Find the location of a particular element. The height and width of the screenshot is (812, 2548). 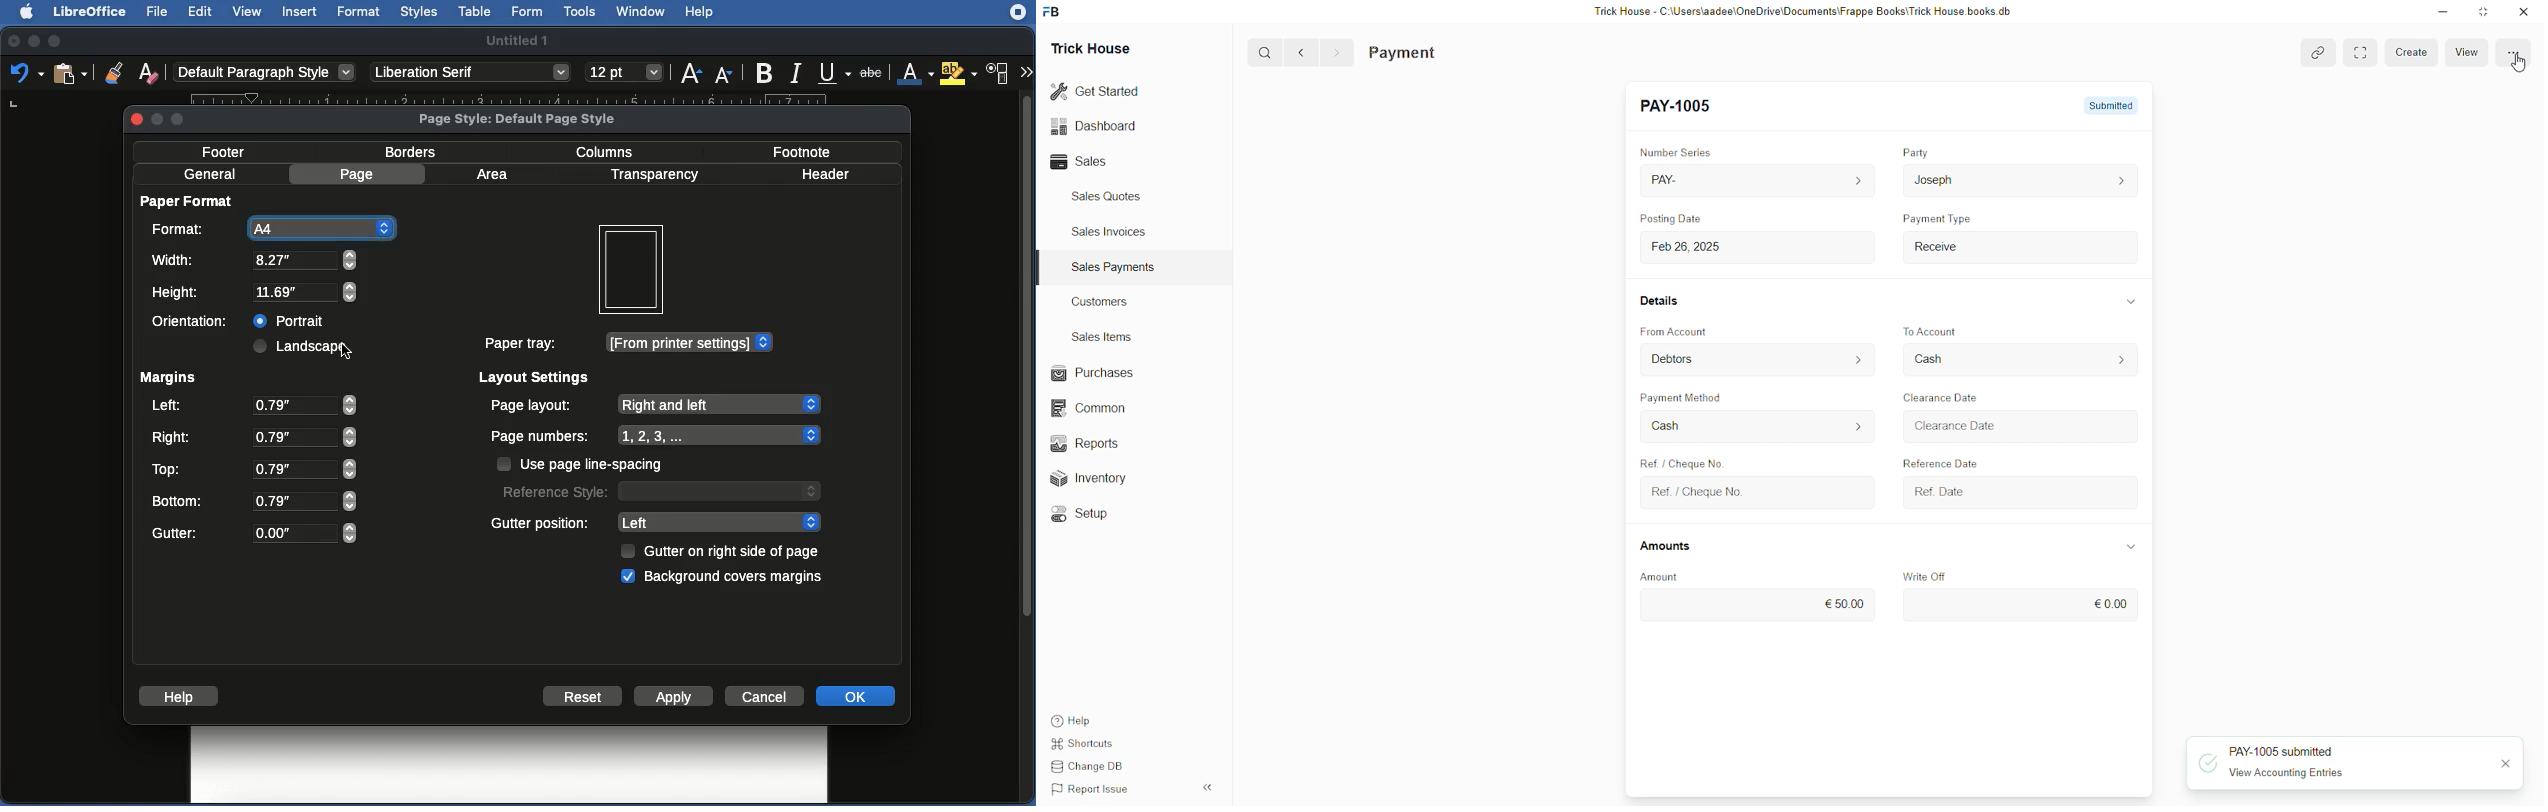

Trick House - C:\Users\aadee\OneDrive\Documents\Frappe Books\Trick House books db is located at coordinates (1804, 12).